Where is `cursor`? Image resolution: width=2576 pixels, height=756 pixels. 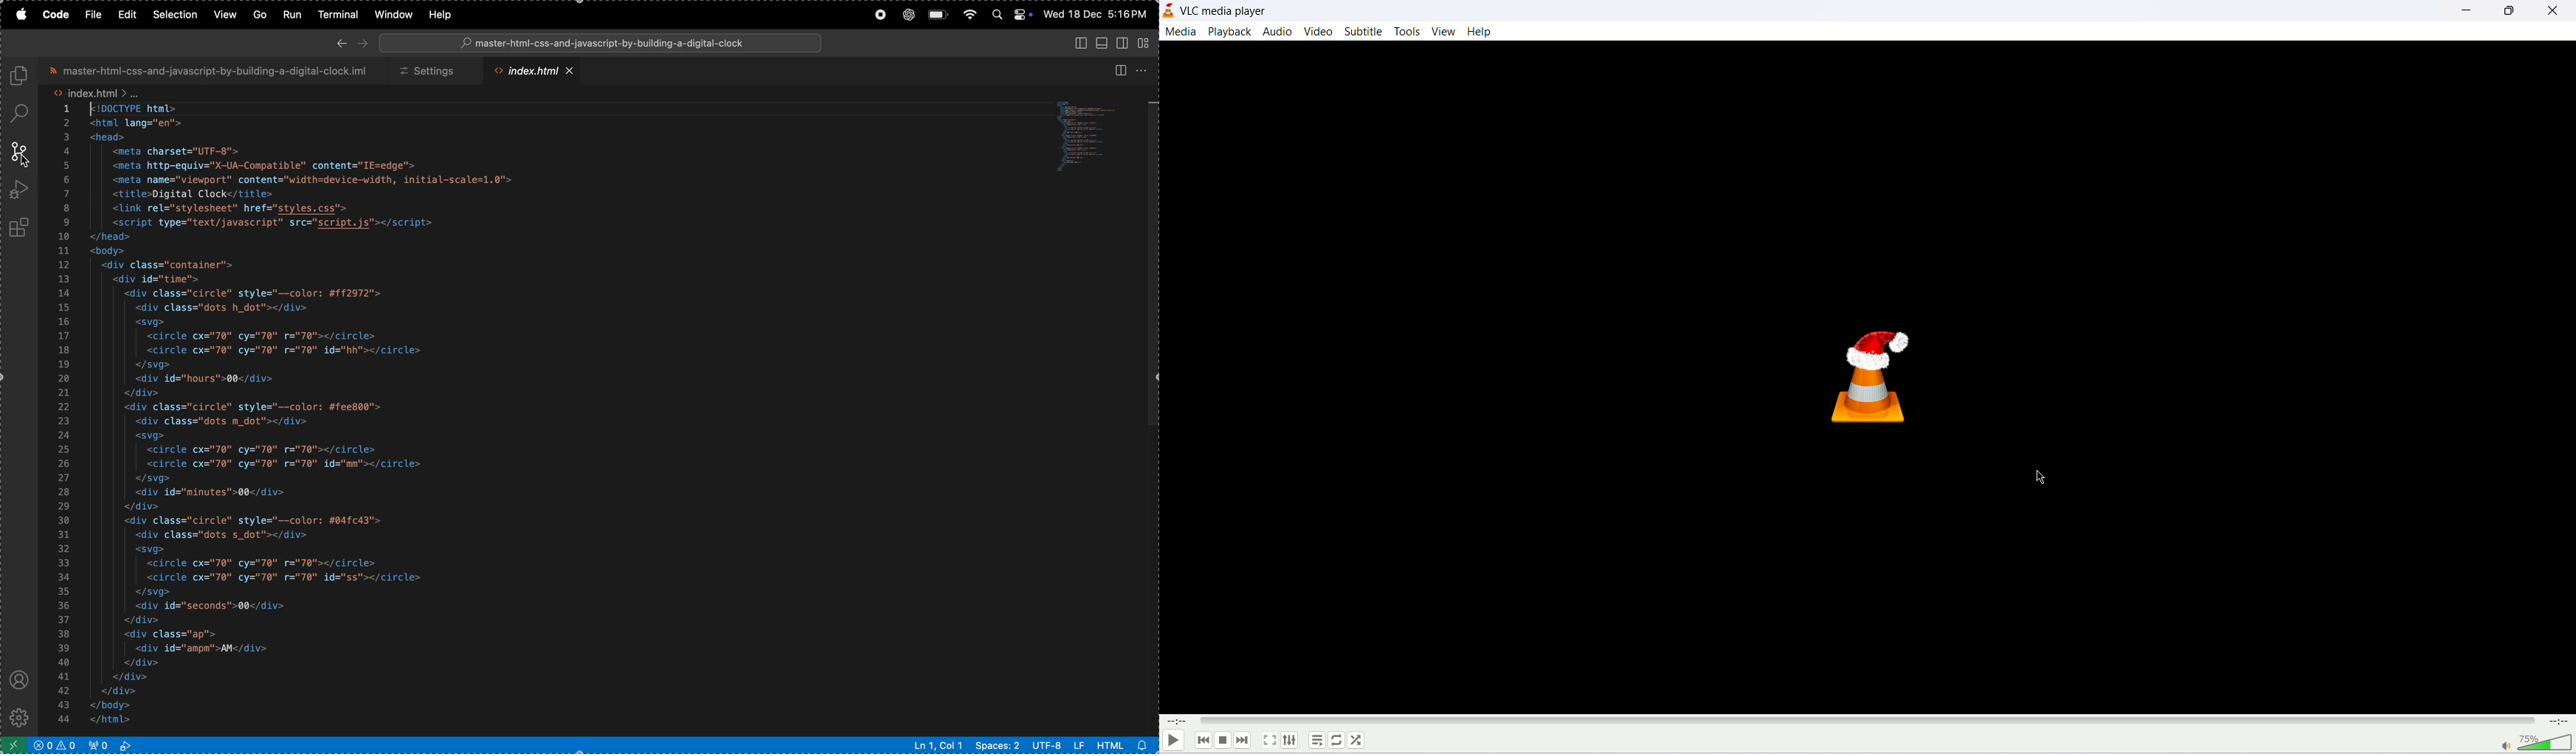 cursor is located at coordinates (2040, 478).